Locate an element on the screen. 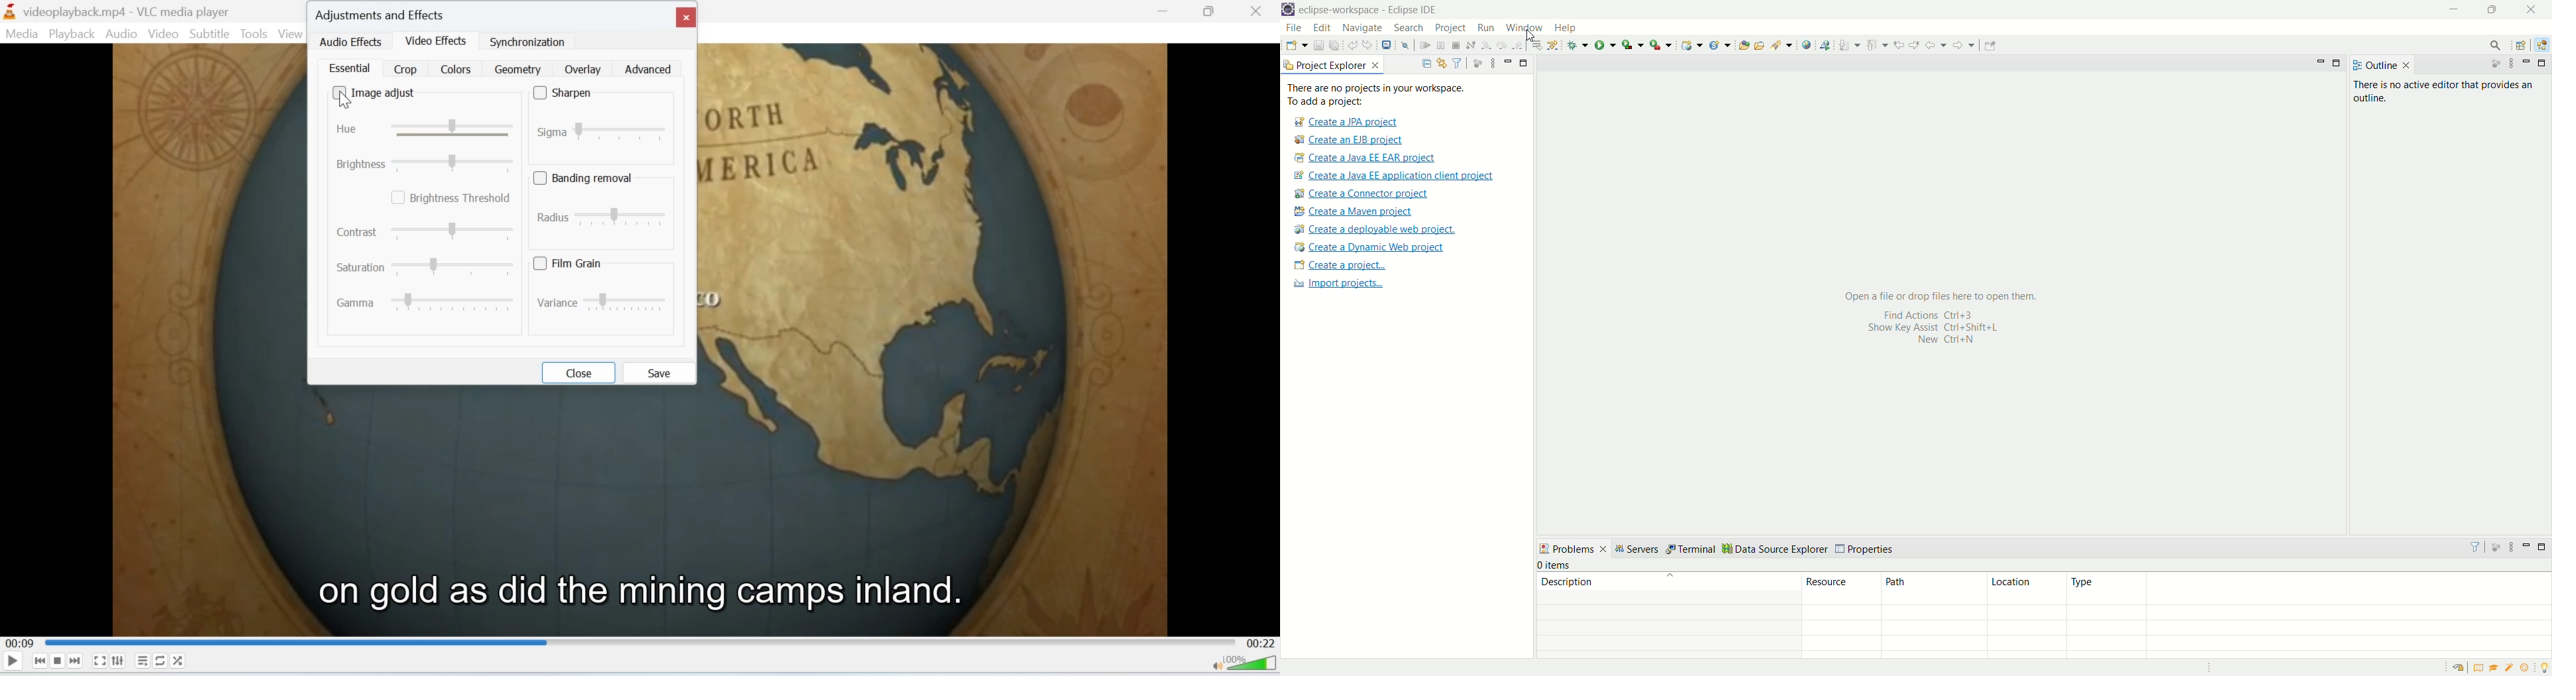 The height and width of the screenshot is (700, 2576). Playlist is located at coordinates (142, 660).